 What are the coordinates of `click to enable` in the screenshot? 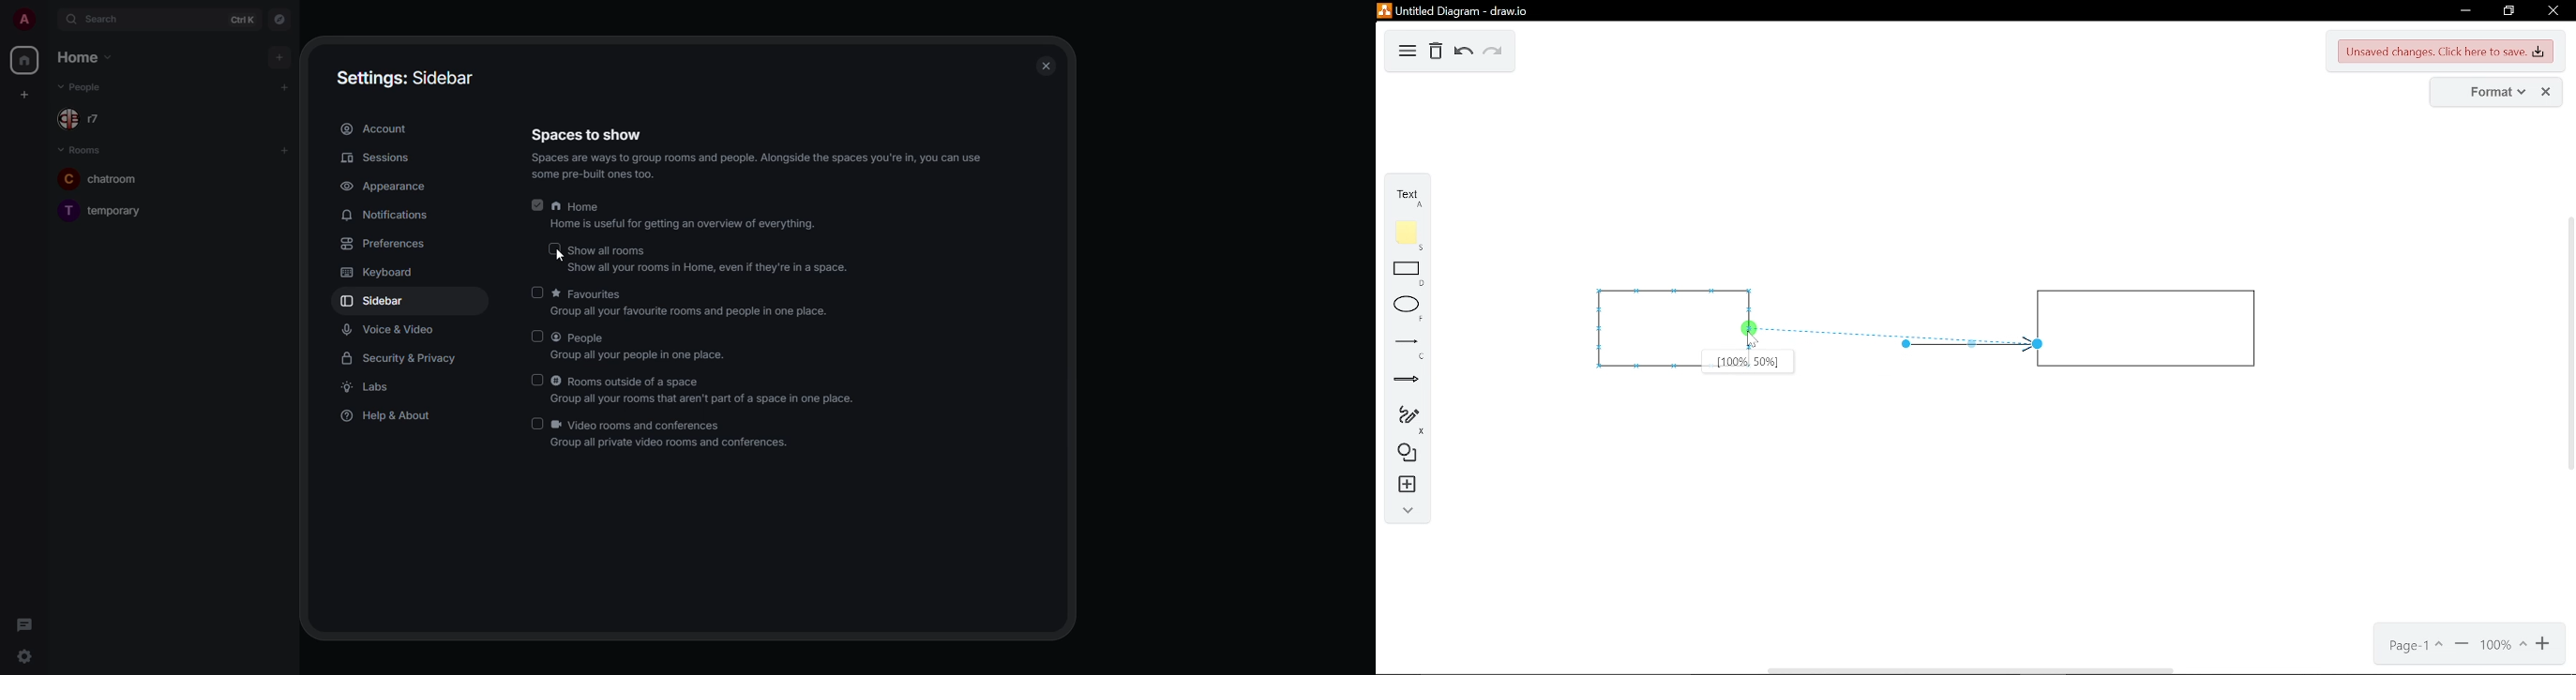 It's located at (538, 380).